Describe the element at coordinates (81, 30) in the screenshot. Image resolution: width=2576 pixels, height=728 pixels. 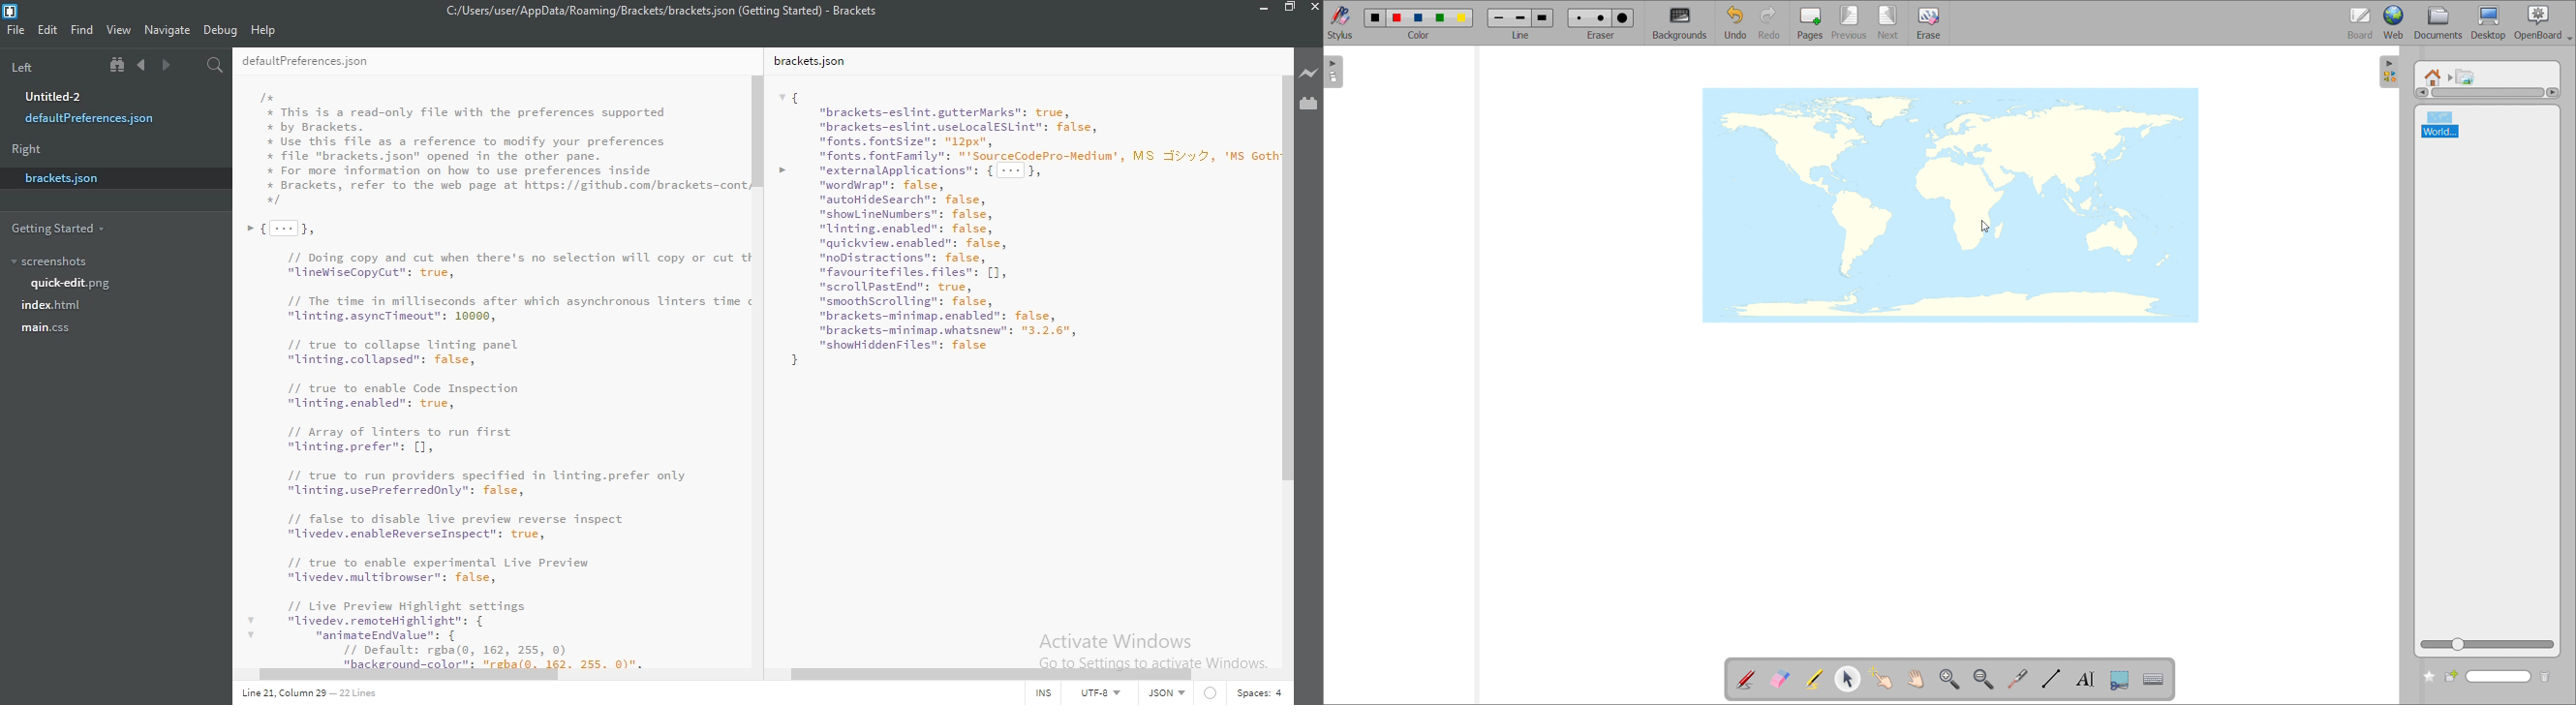
I see `Find` at that location.